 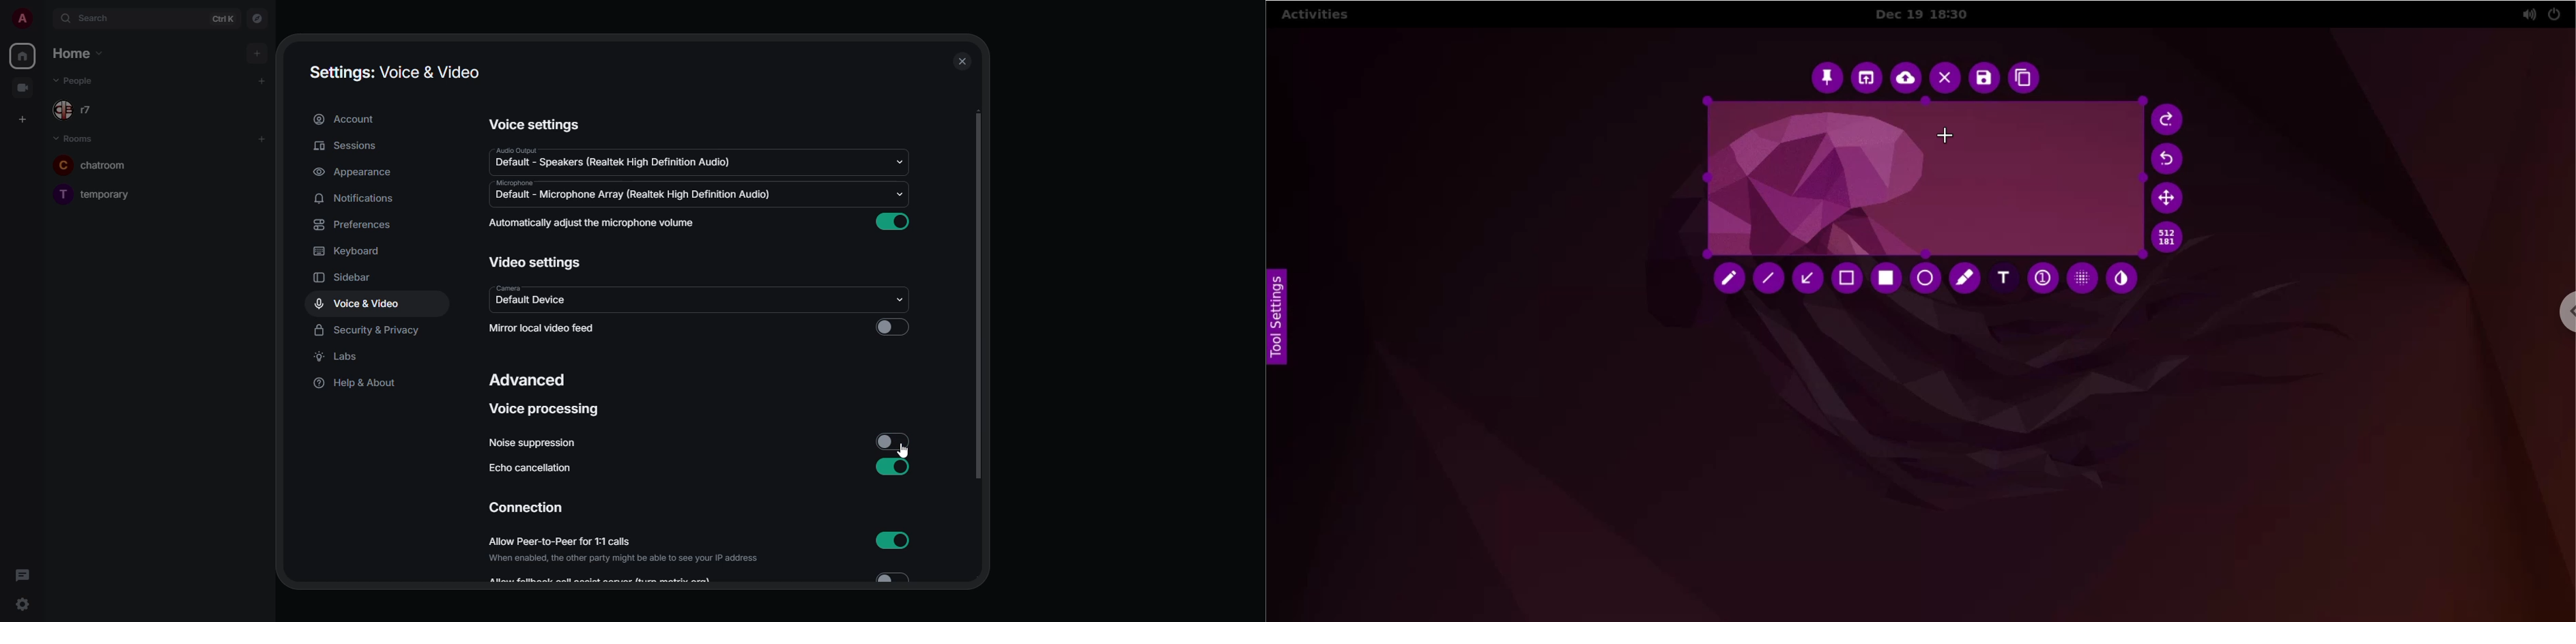 What do you see at coordinates (909, 451) in the screenshot?
I see `cursor` at bounding box center [909, 451].